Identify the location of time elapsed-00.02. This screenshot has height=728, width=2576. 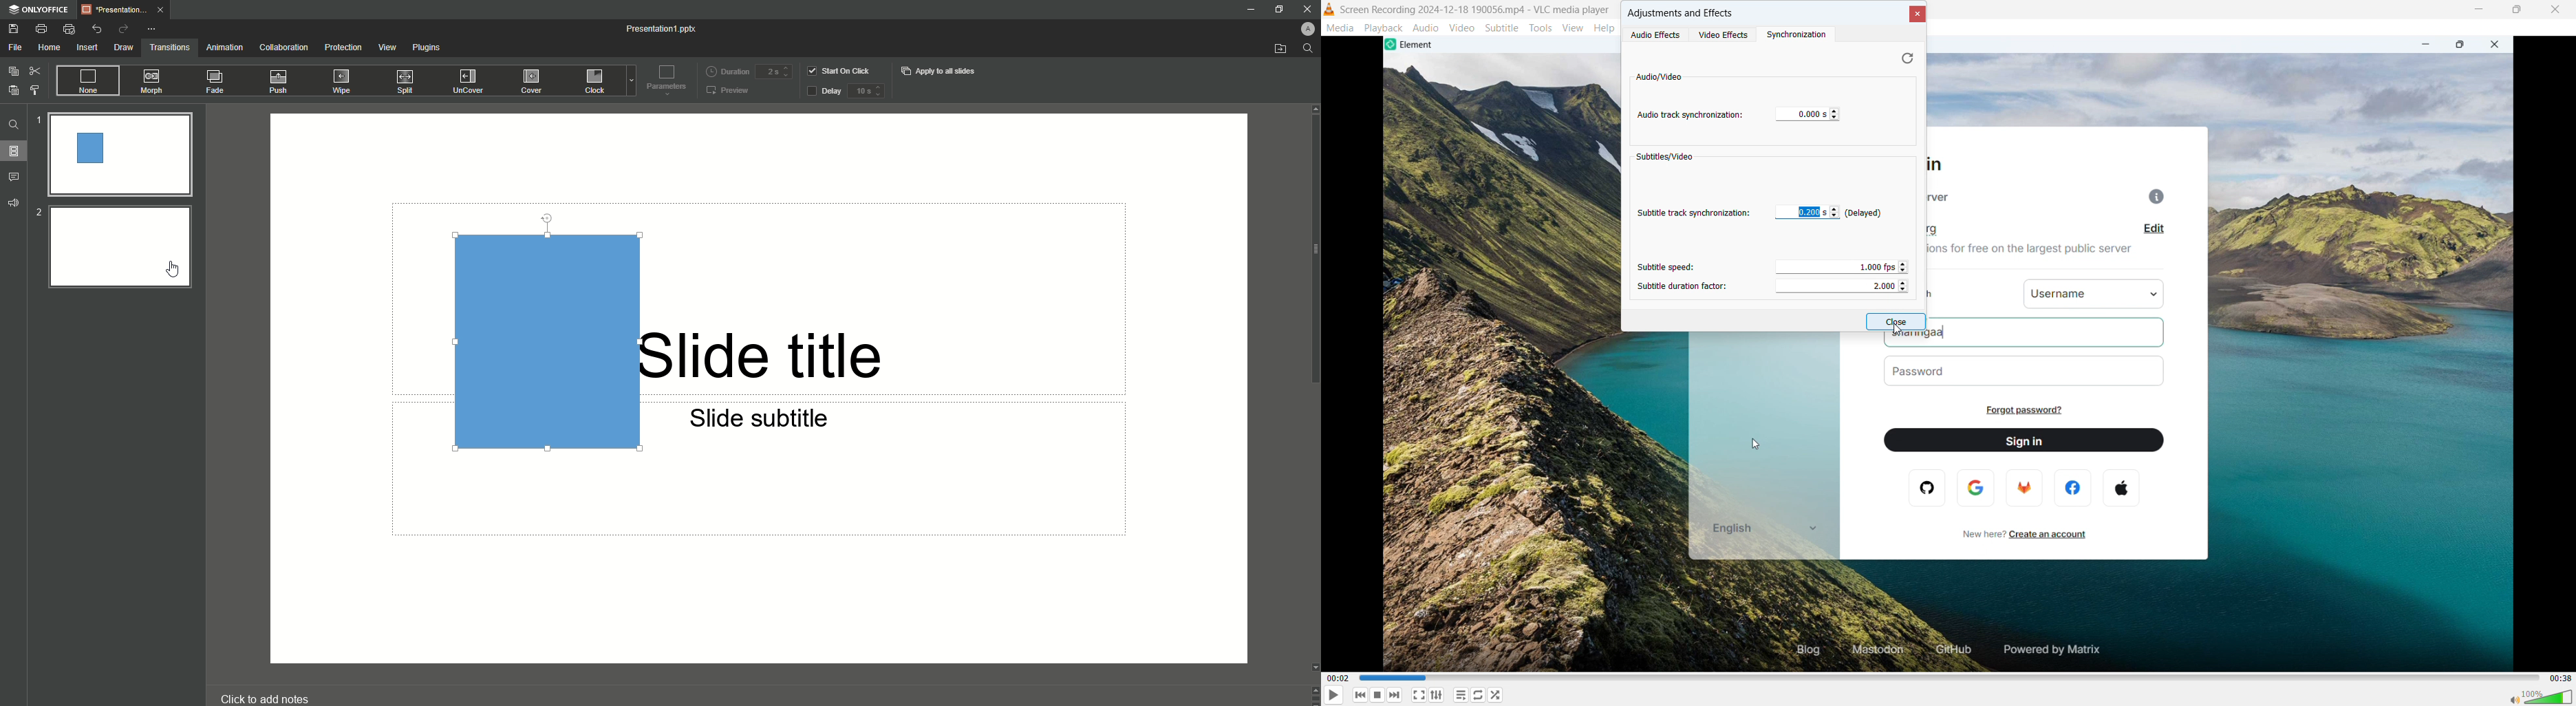
(1339, 677).